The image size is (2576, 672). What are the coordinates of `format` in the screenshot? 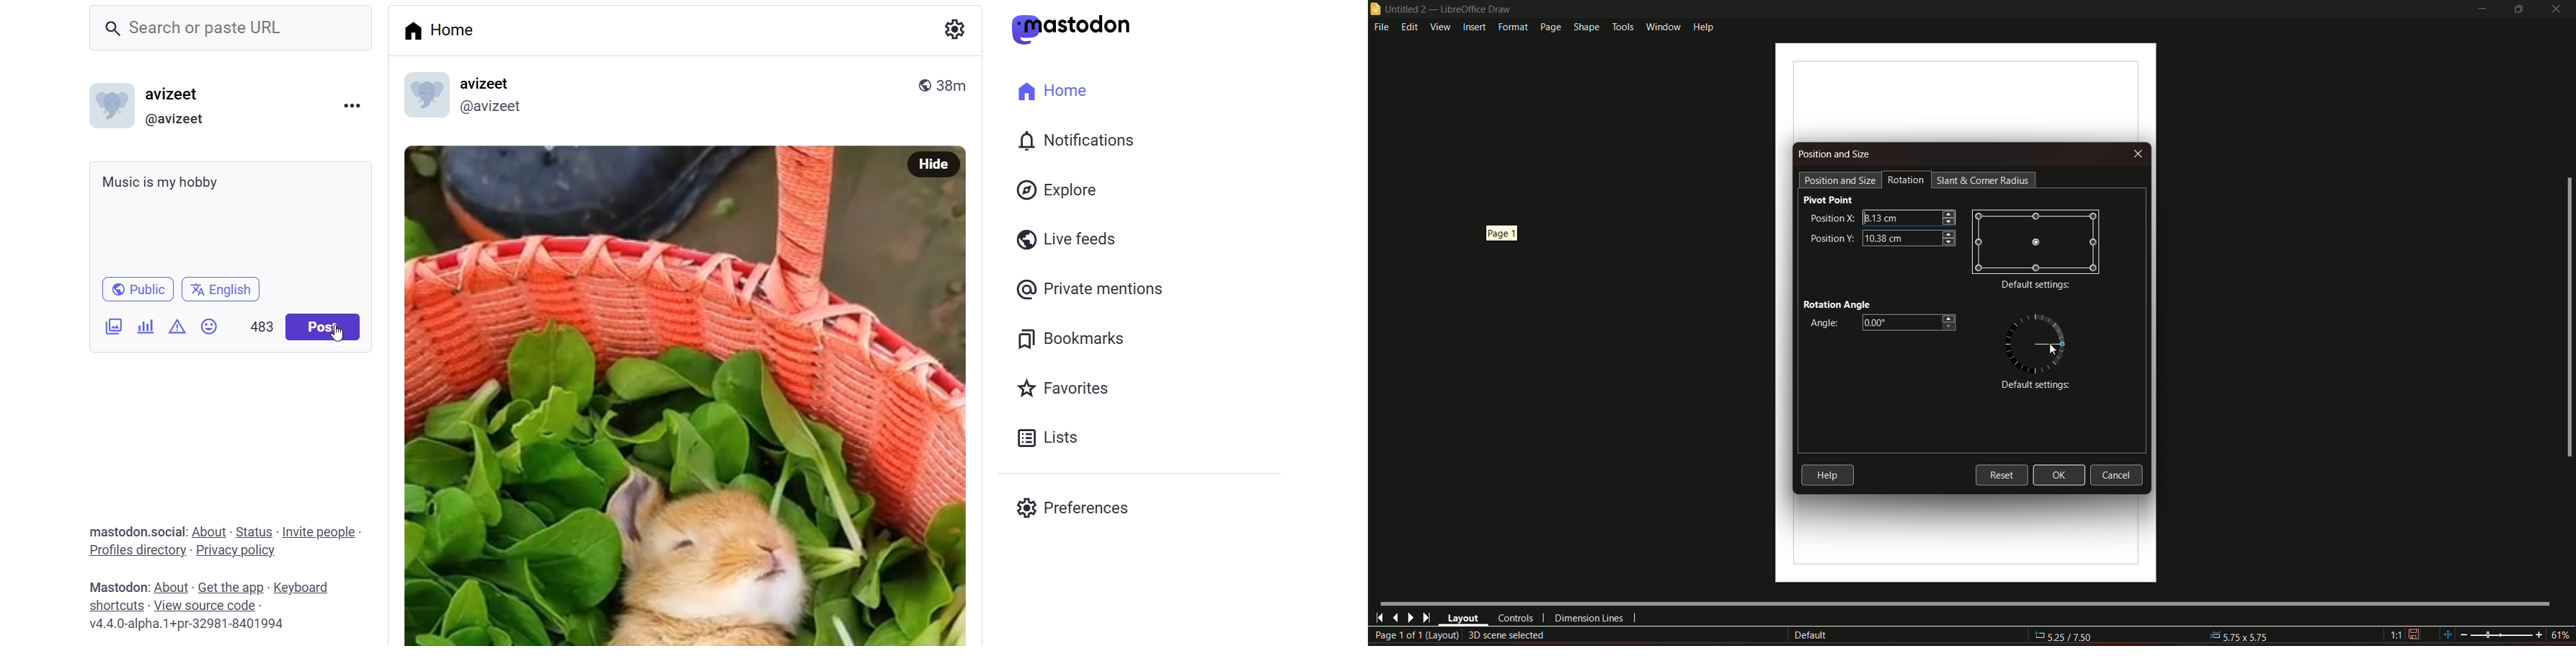 It's located at (1512, 27).